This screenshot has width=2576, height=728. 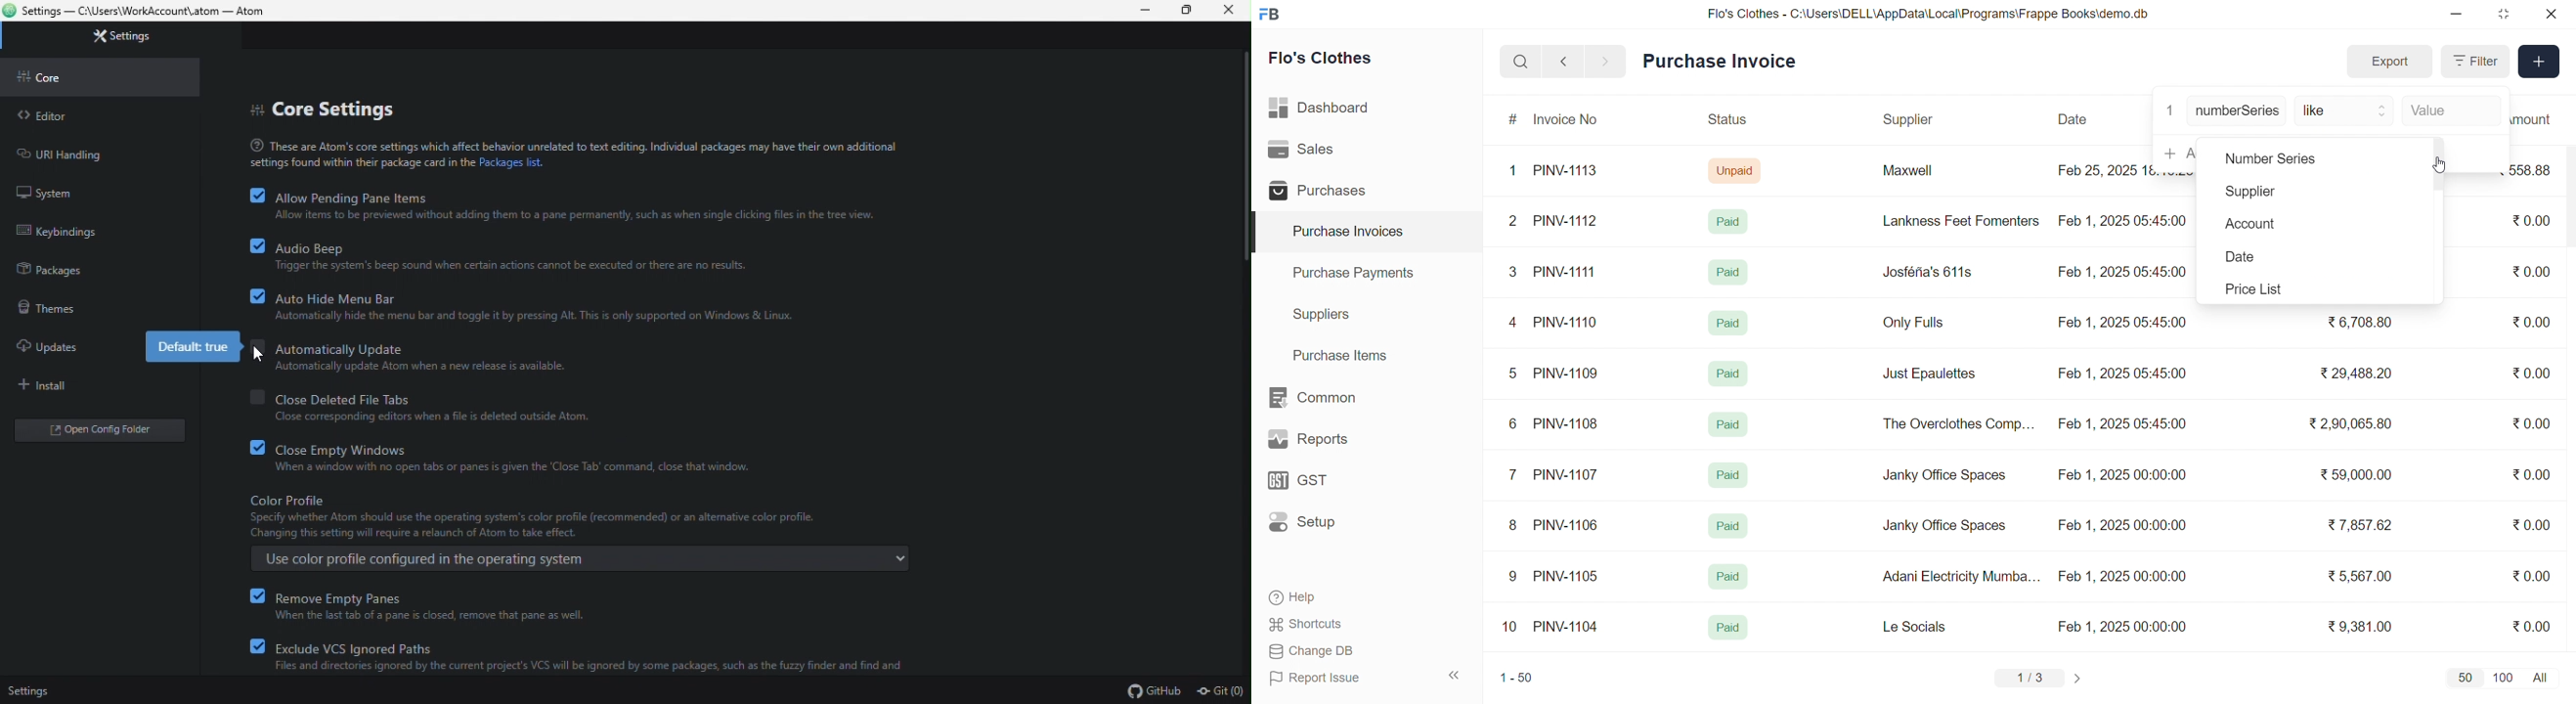 I want to click on change page, so click(x=2079, y=678).